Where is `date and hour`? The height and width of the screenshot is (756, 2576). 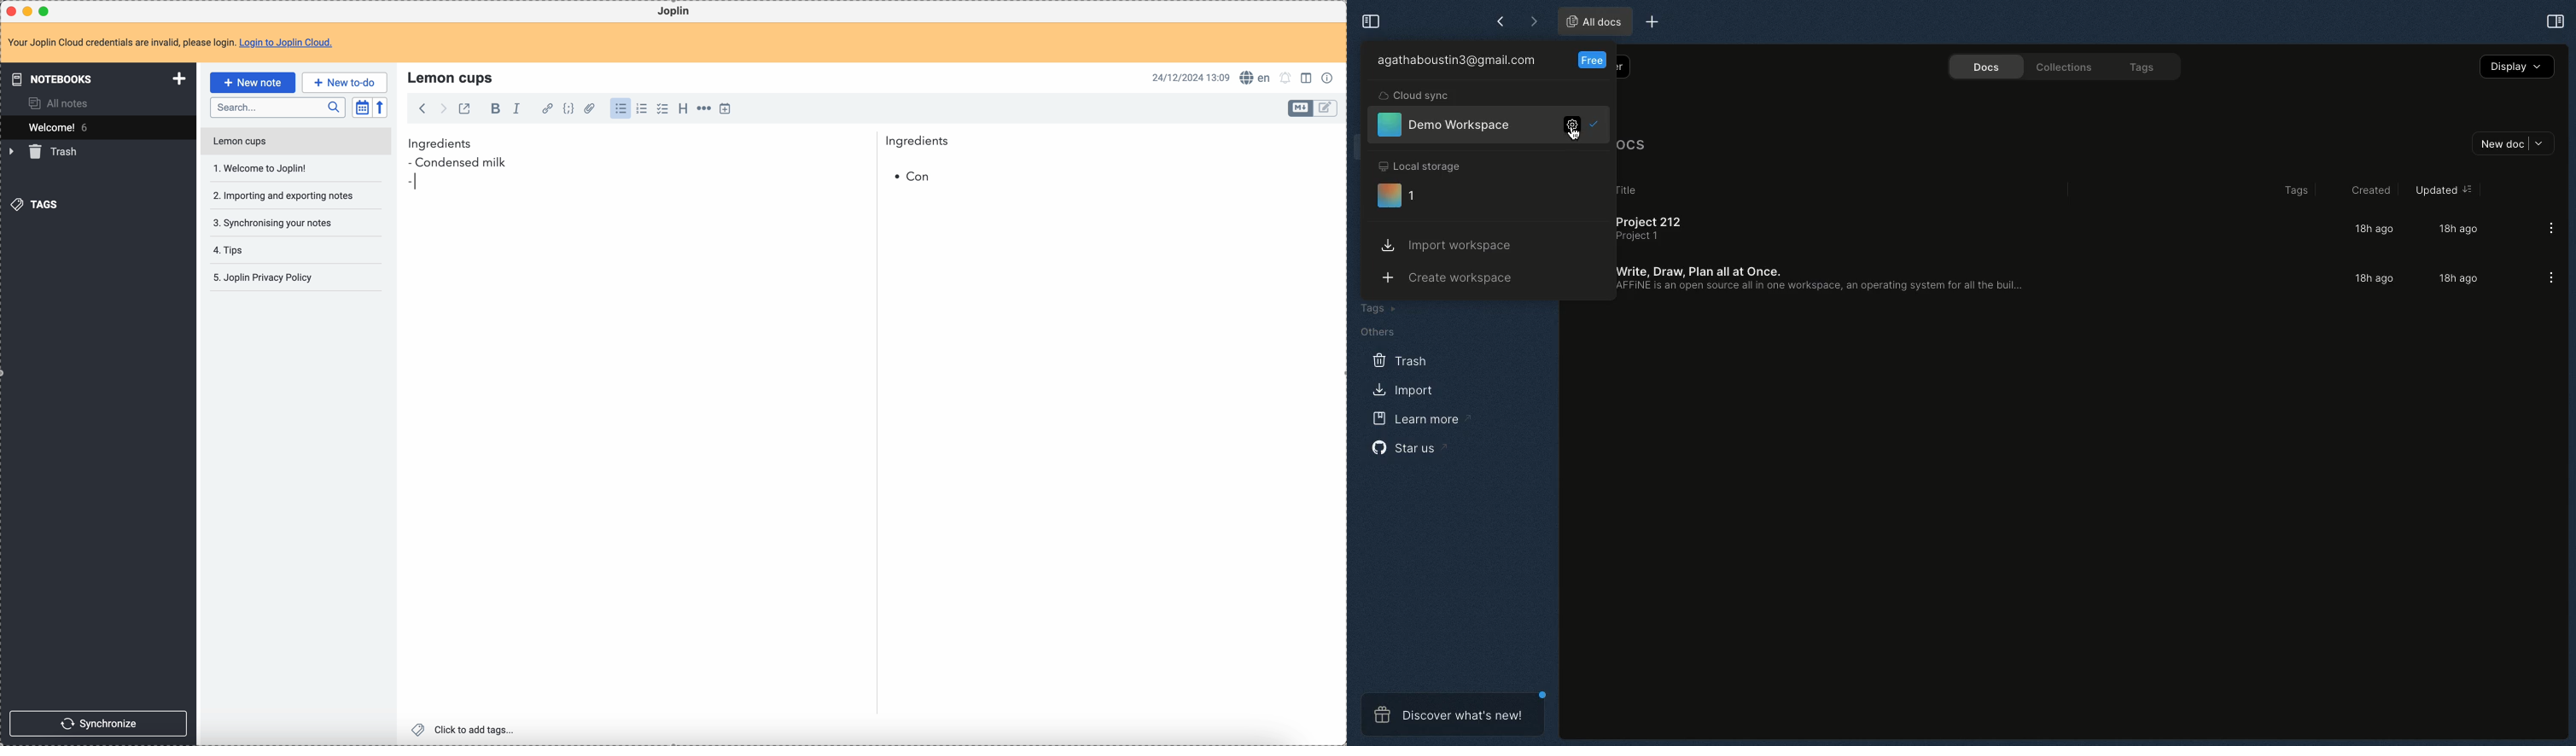 date and hour is located at coordinates (1192, 77).